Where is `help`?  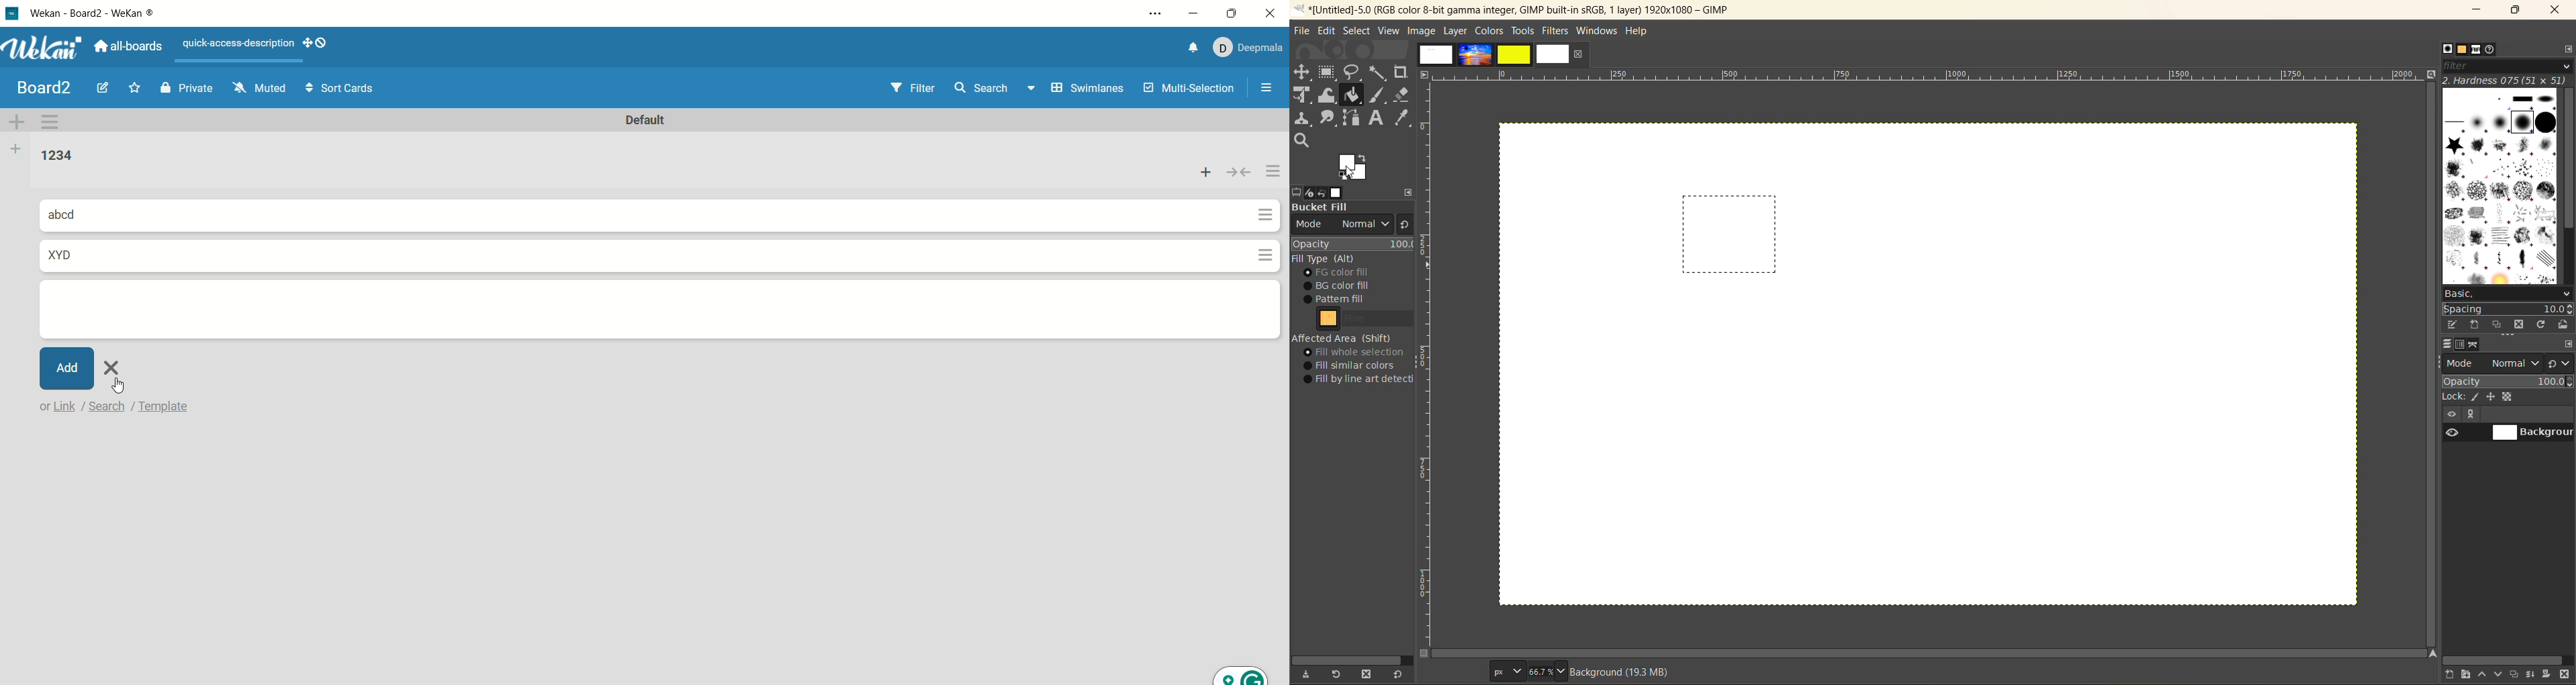 help is located at coordinates (1641, 30).